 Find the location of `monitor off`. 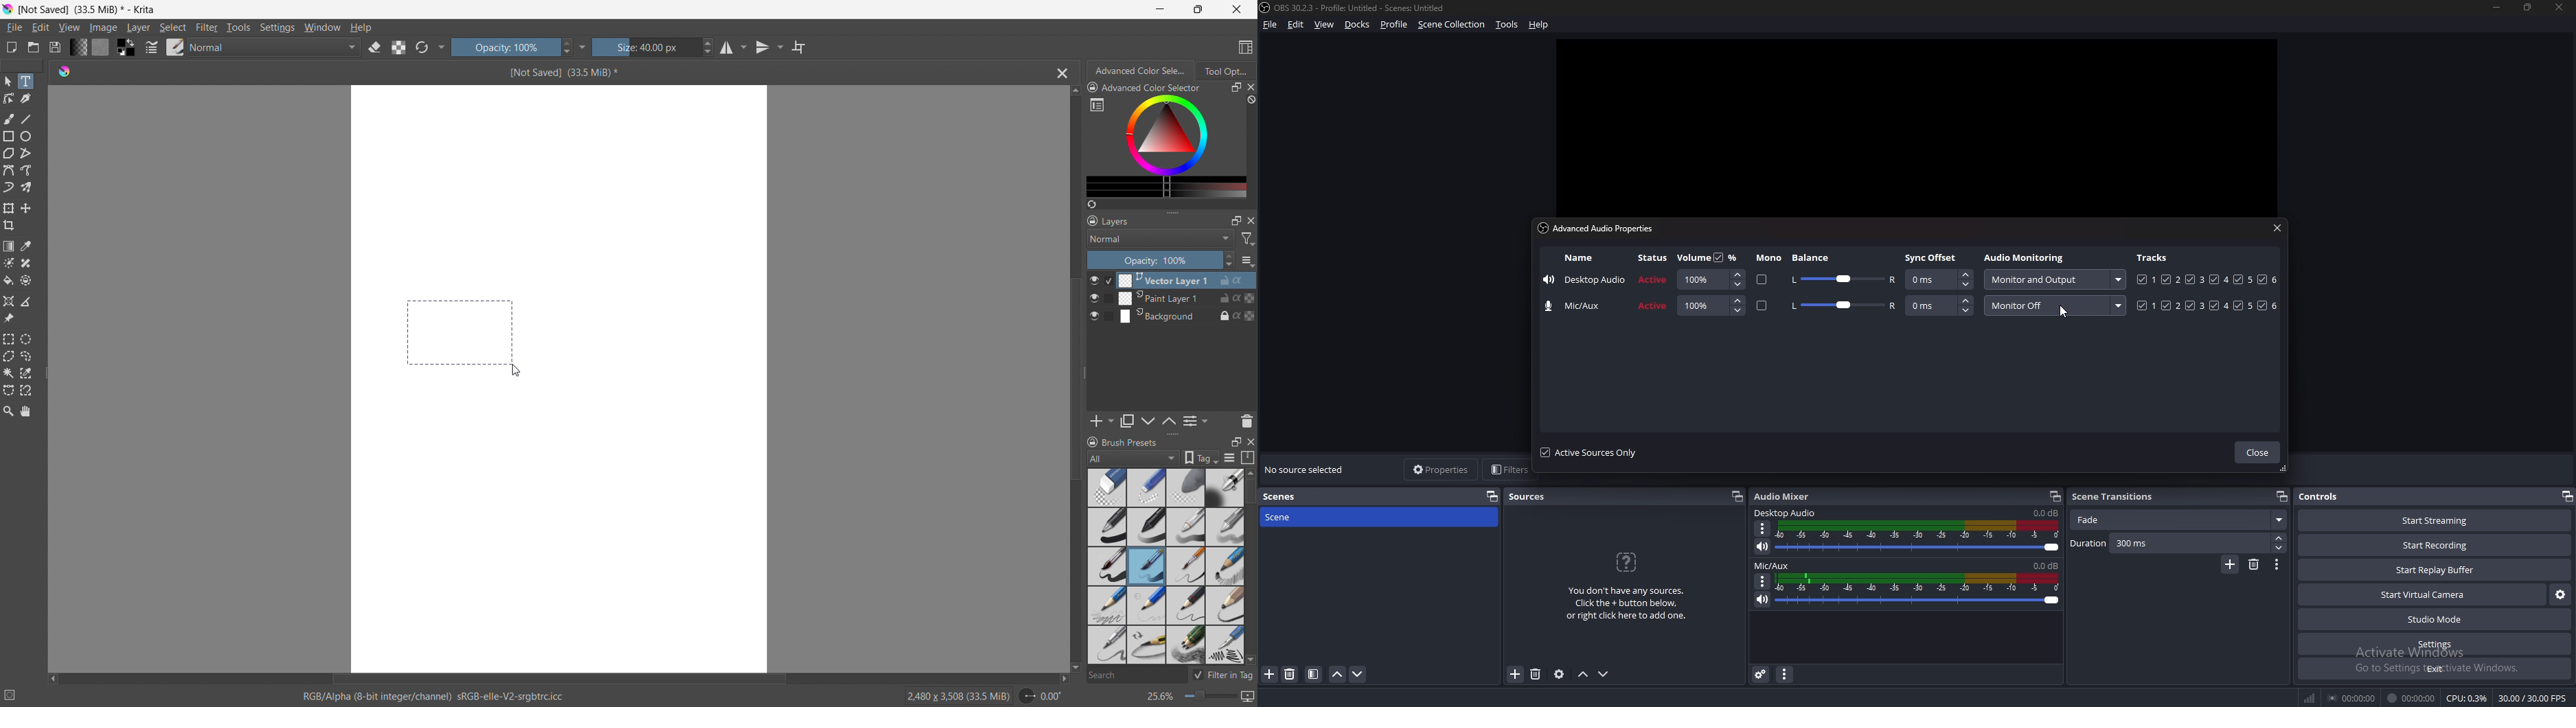

monitor off is located at coordinates (2054, 304).